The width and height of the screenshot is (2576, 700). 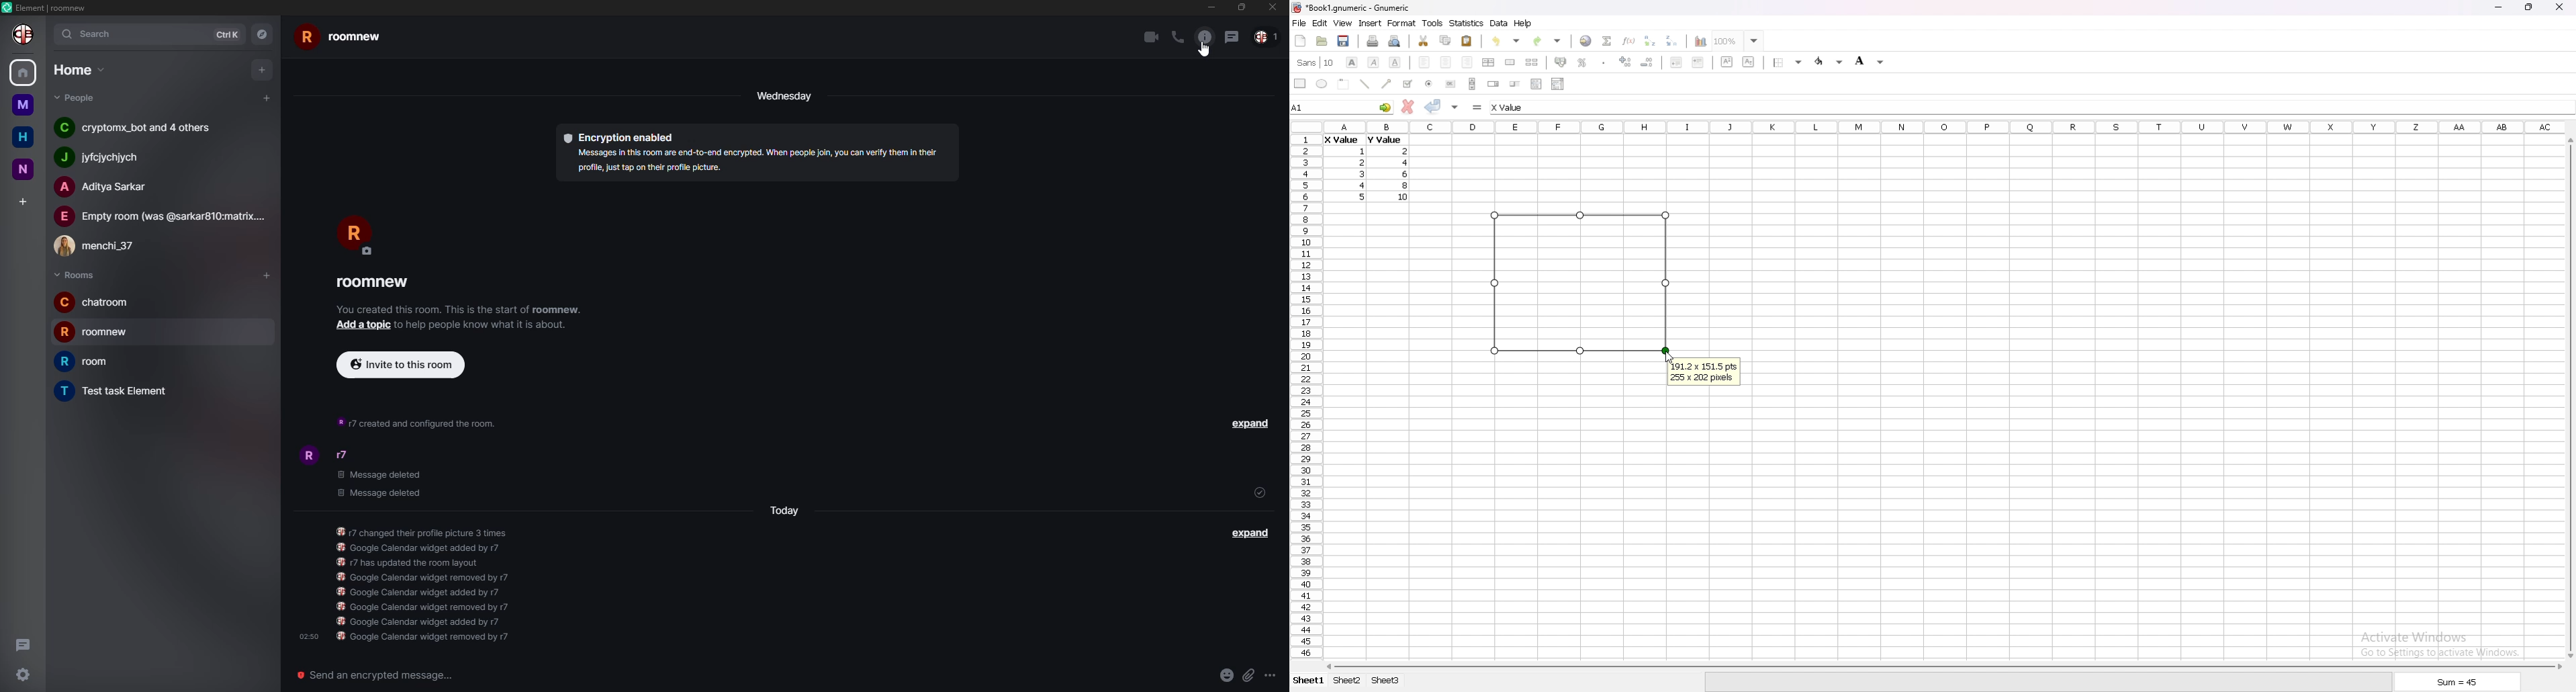 I want to click on add, so click(x=265, y=96).